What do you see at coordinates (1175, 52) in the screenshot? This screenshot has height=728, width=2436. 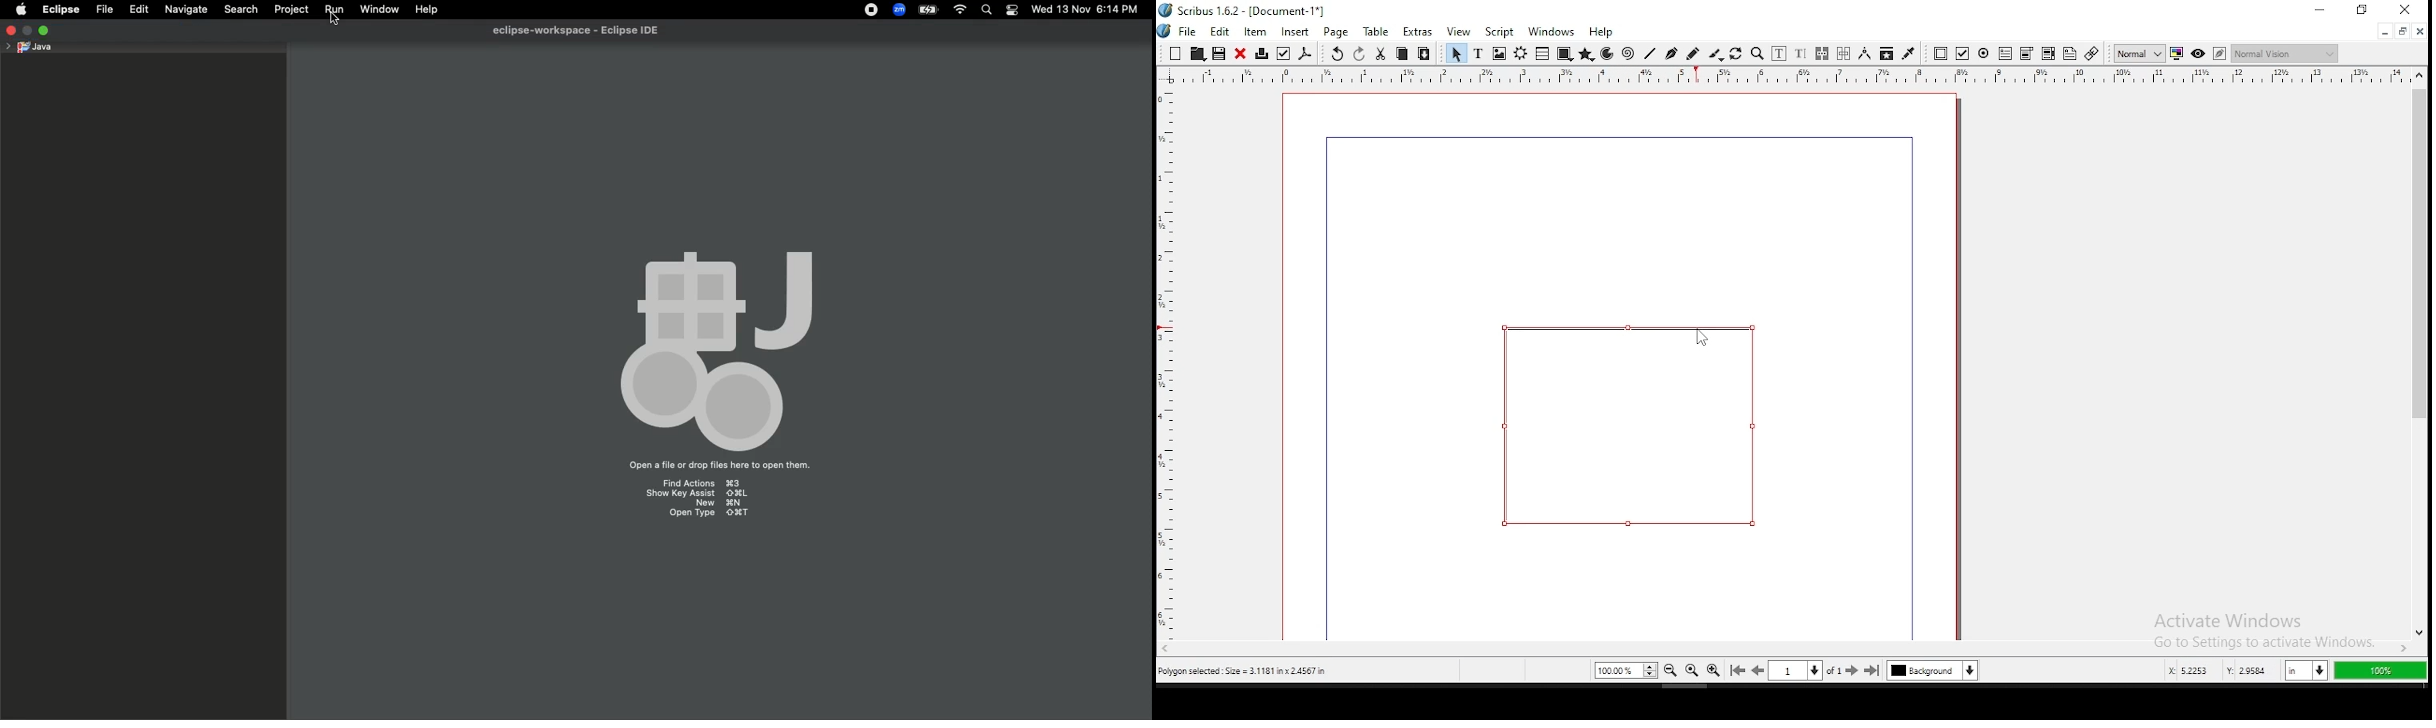 I see `new` at bounding box center [1175, 52].